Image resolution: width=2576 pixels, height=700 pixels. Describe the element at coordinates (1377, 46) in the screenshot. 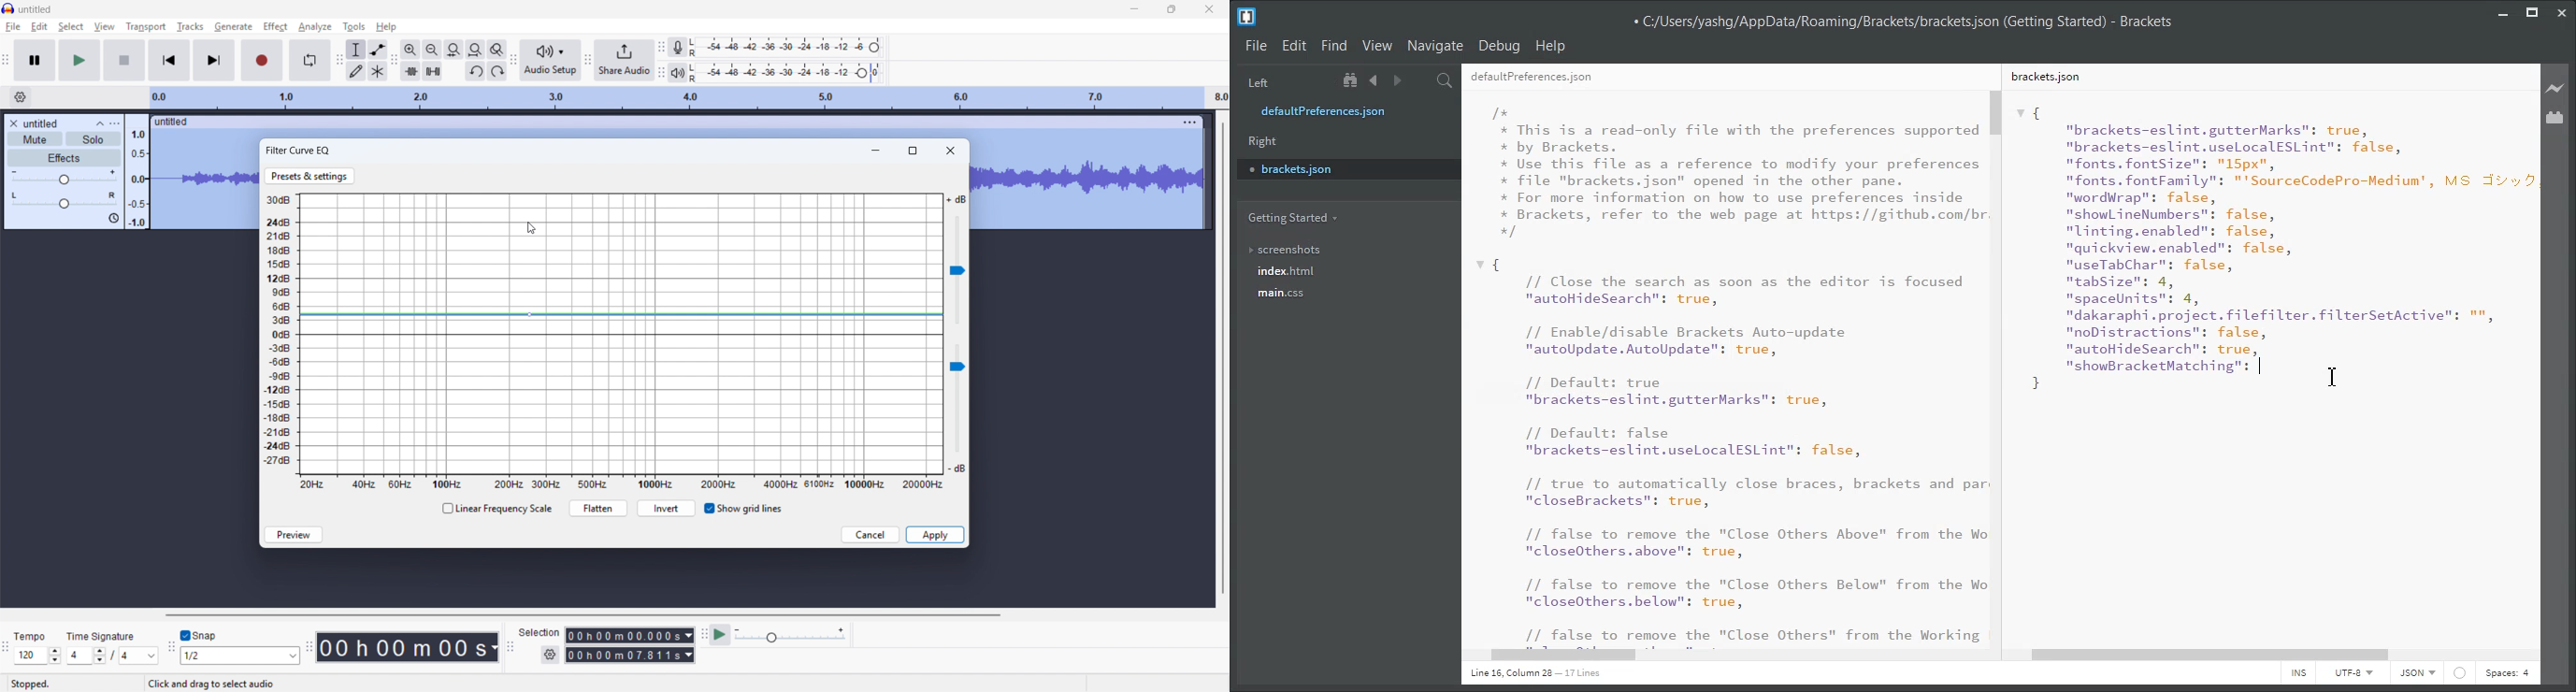

I see `View` at that location.